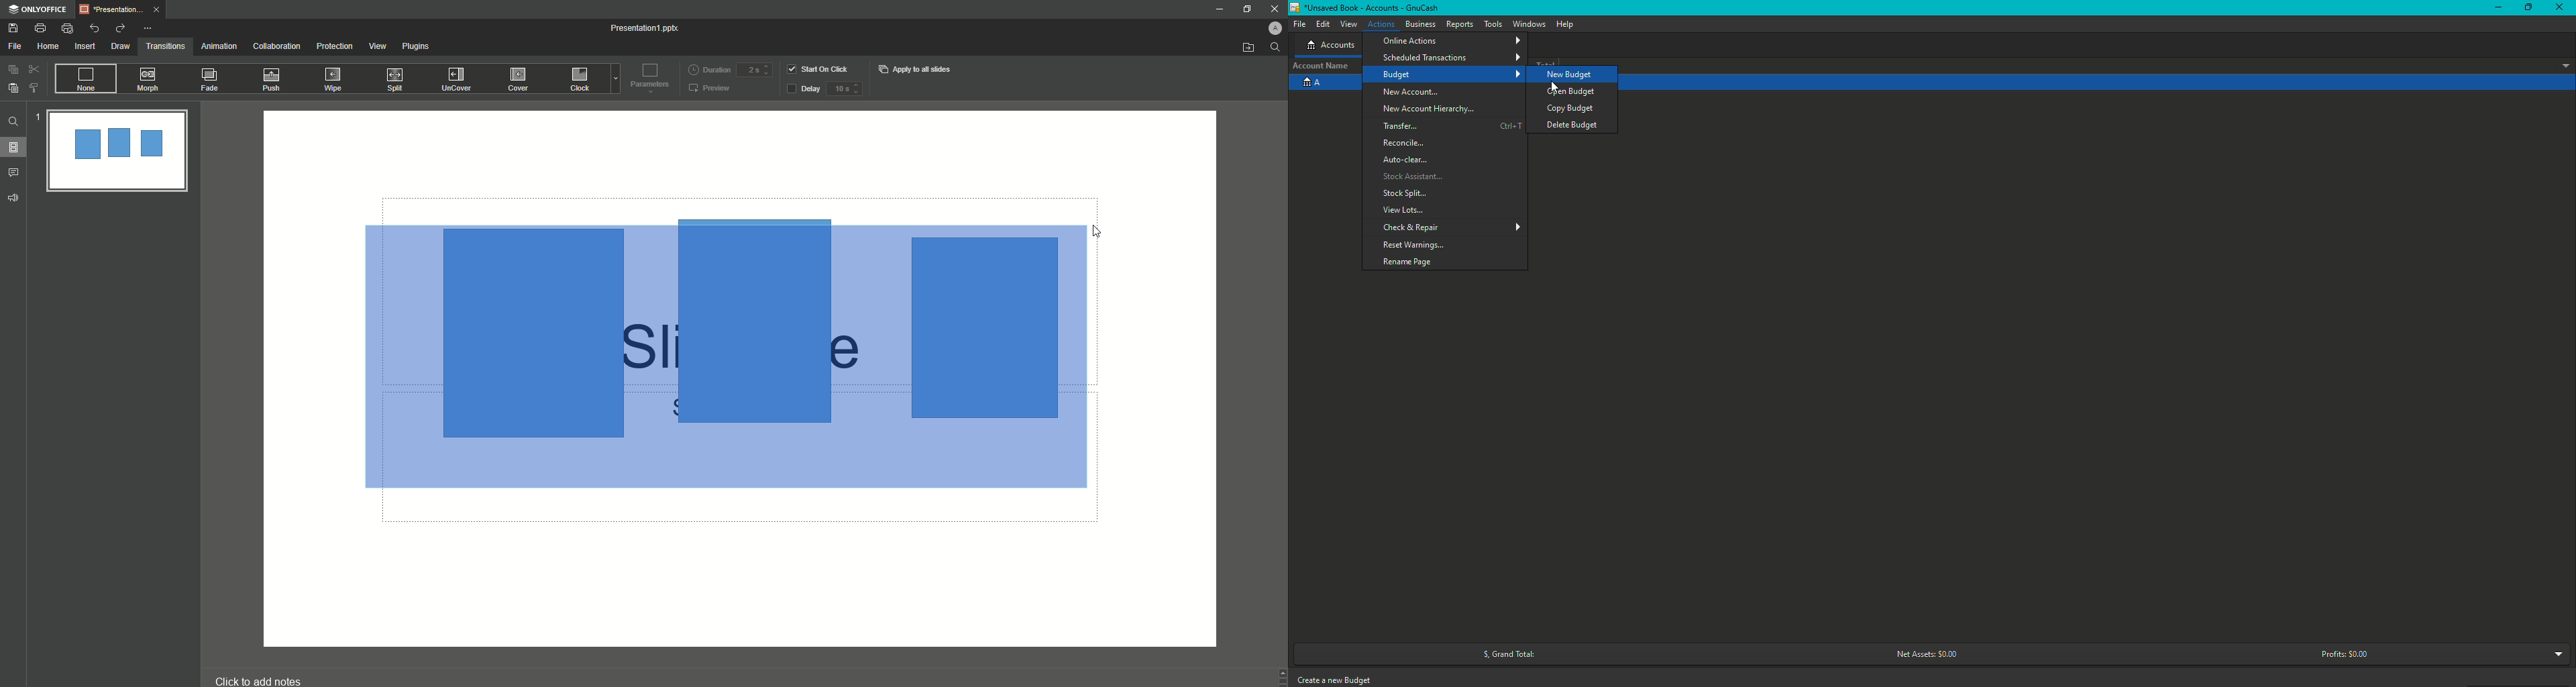  I want to click on Copy budget, so click(1567, 109).